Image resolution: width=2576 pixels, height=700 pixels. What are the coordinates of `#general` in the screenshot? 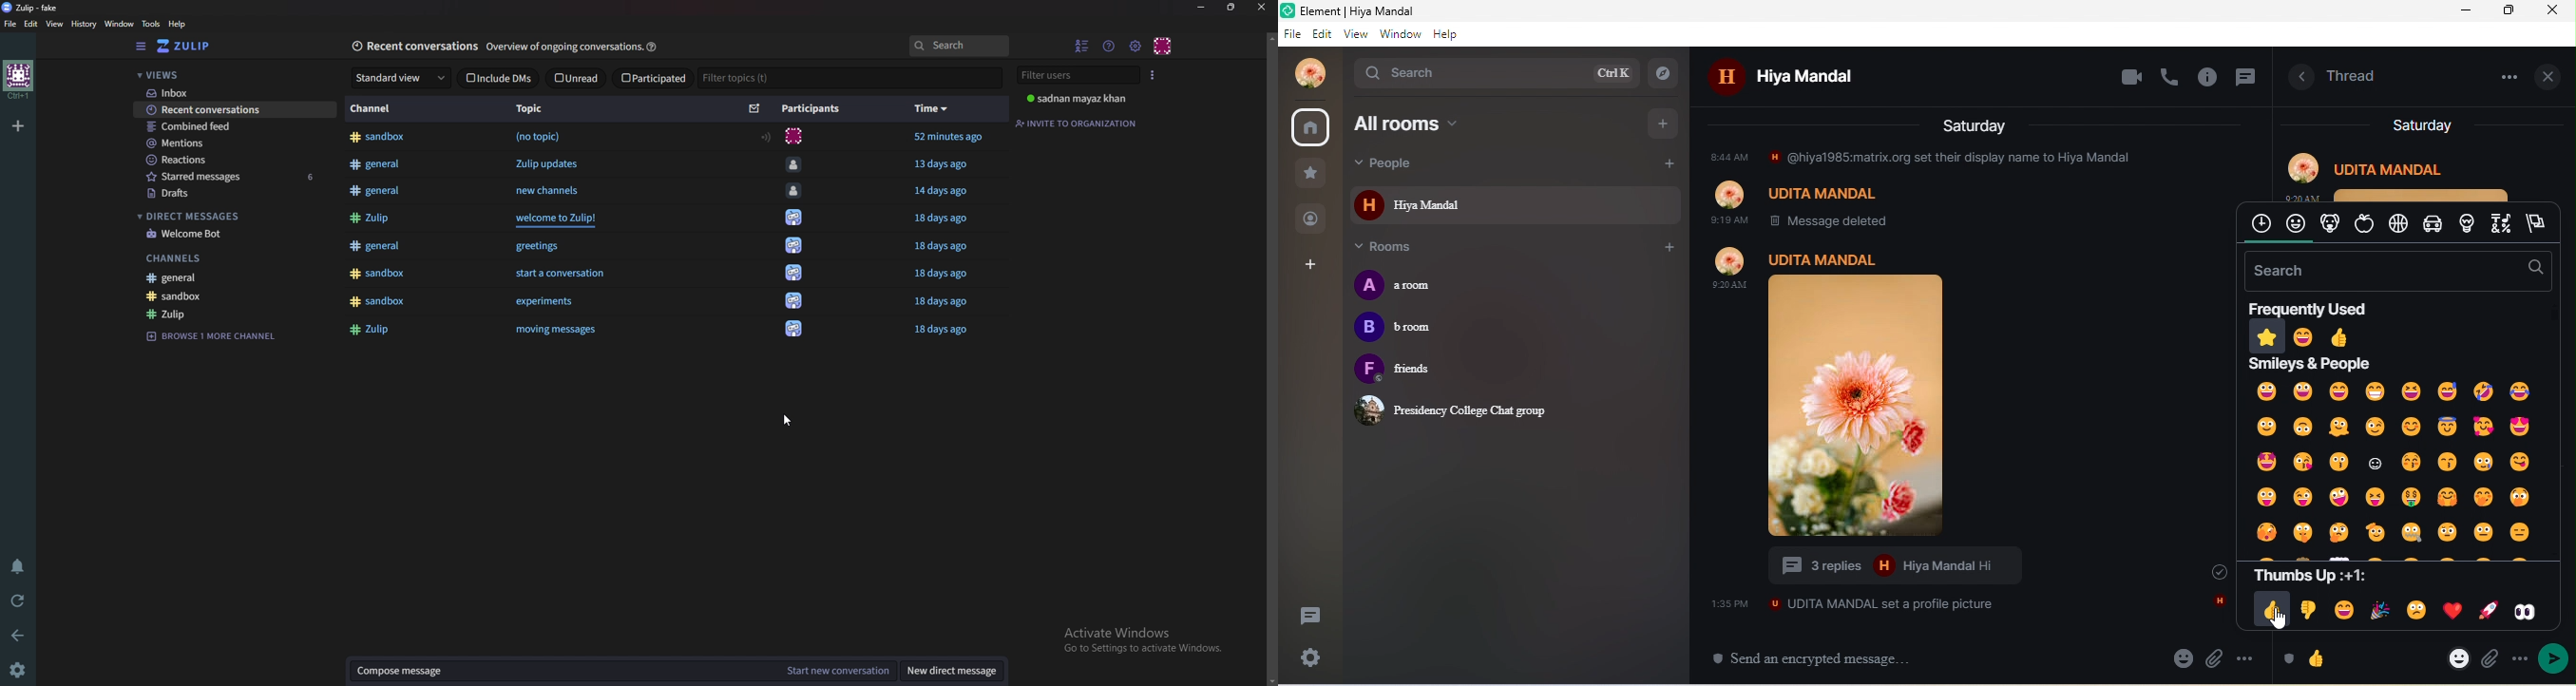 It's located at (380, 166).